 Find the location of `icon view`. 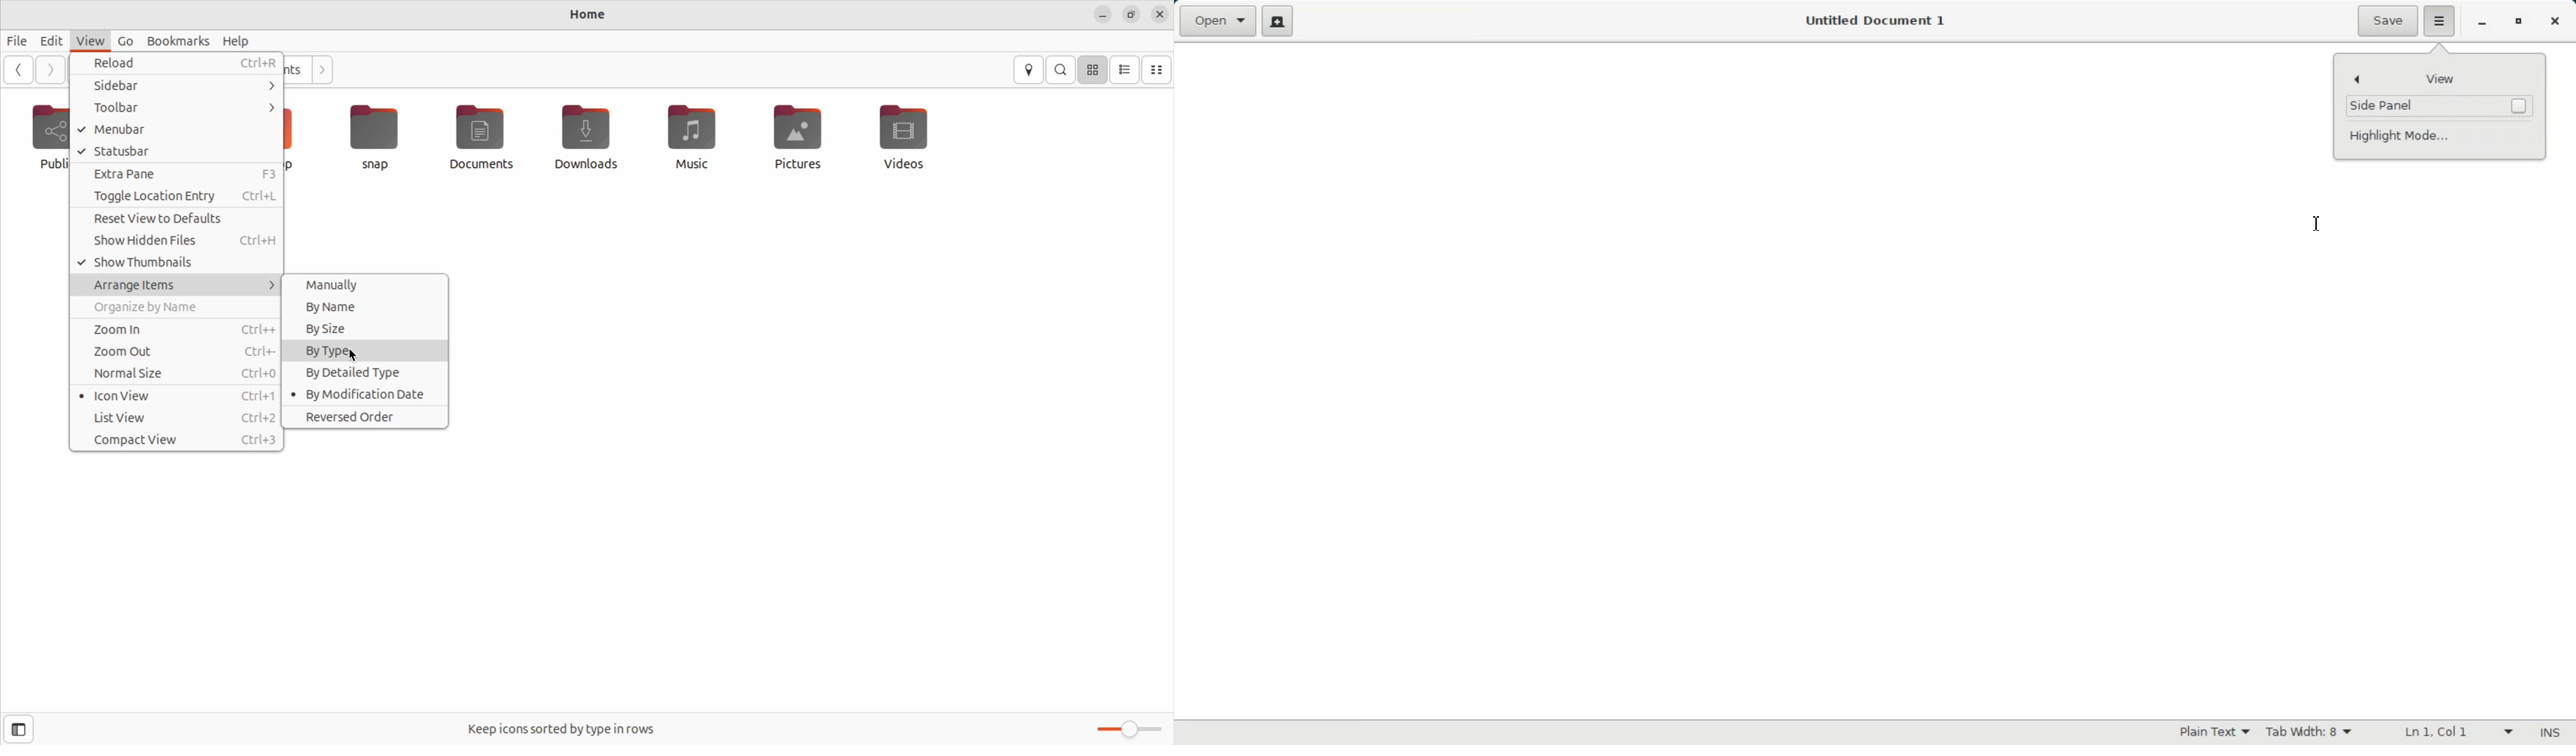

icon view is located at coordinates (175, 395).